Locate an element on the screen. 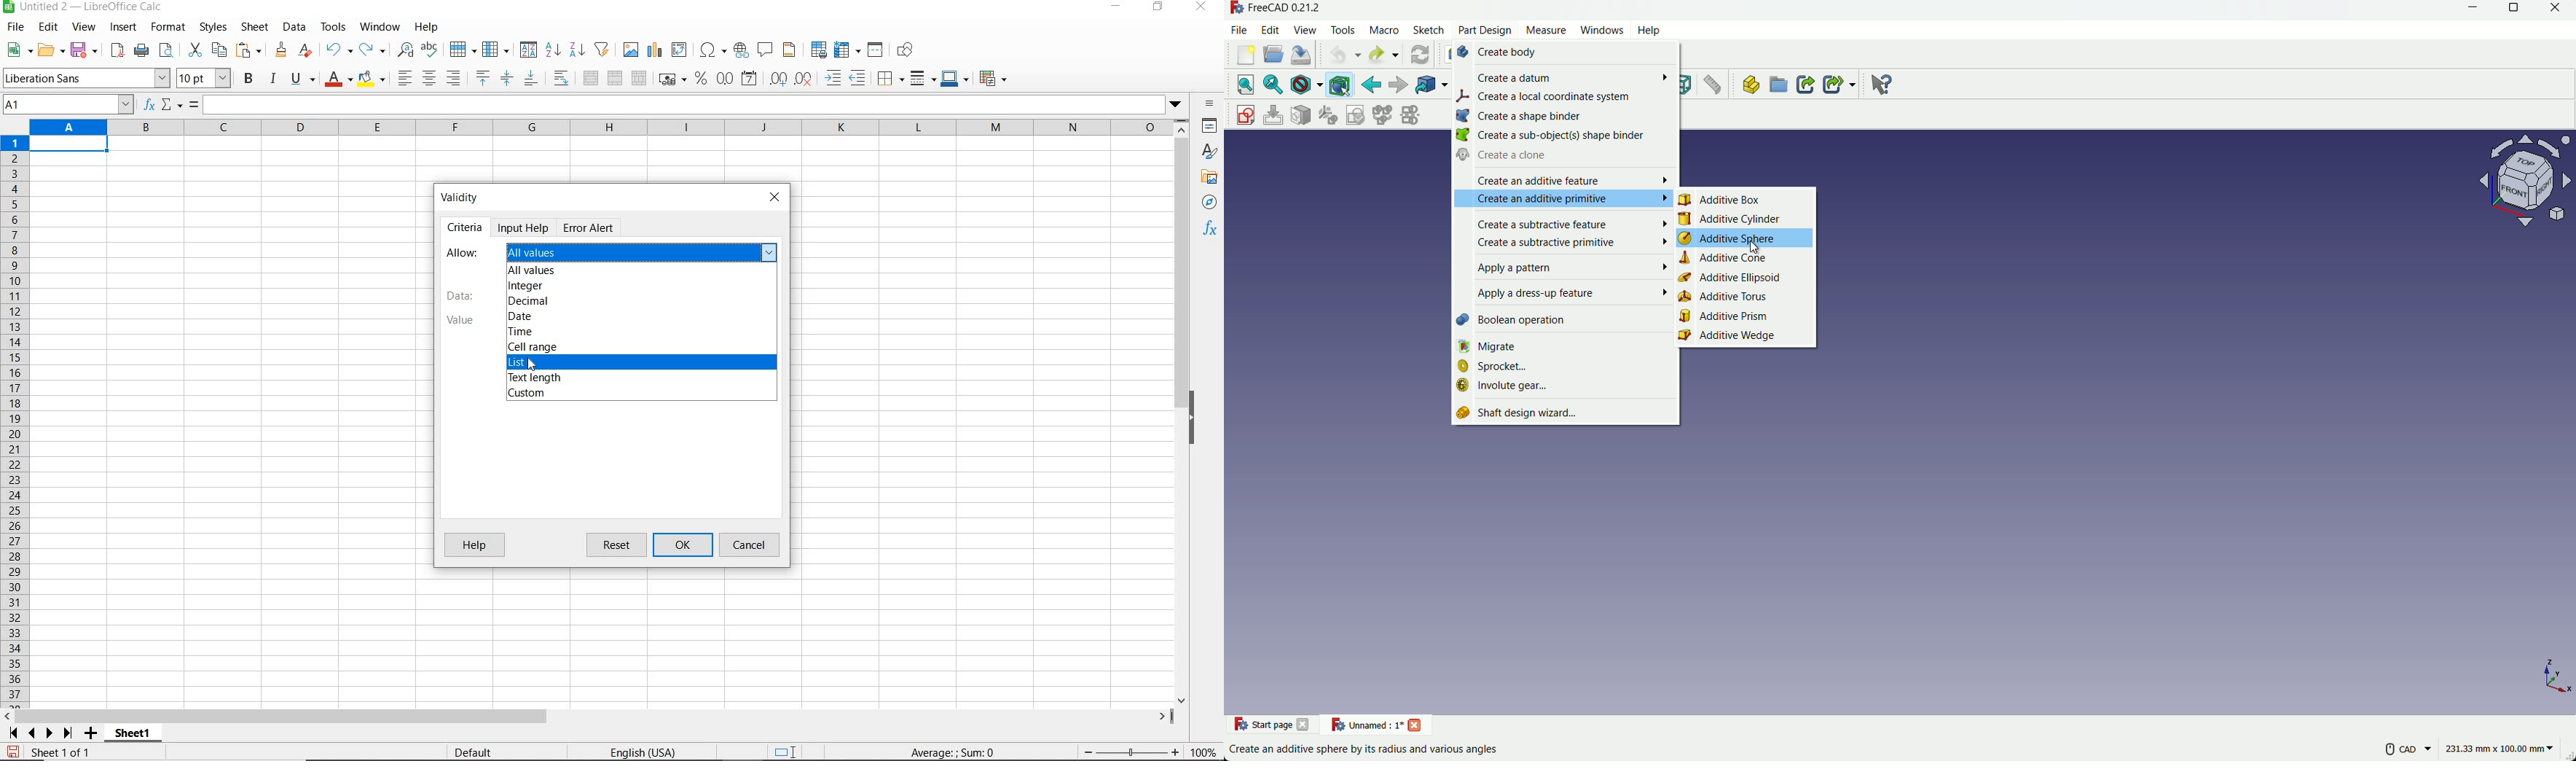 The width and height of the screenshot is (2576, 784). shaft design wizard is located at coordinates (1564, 416).